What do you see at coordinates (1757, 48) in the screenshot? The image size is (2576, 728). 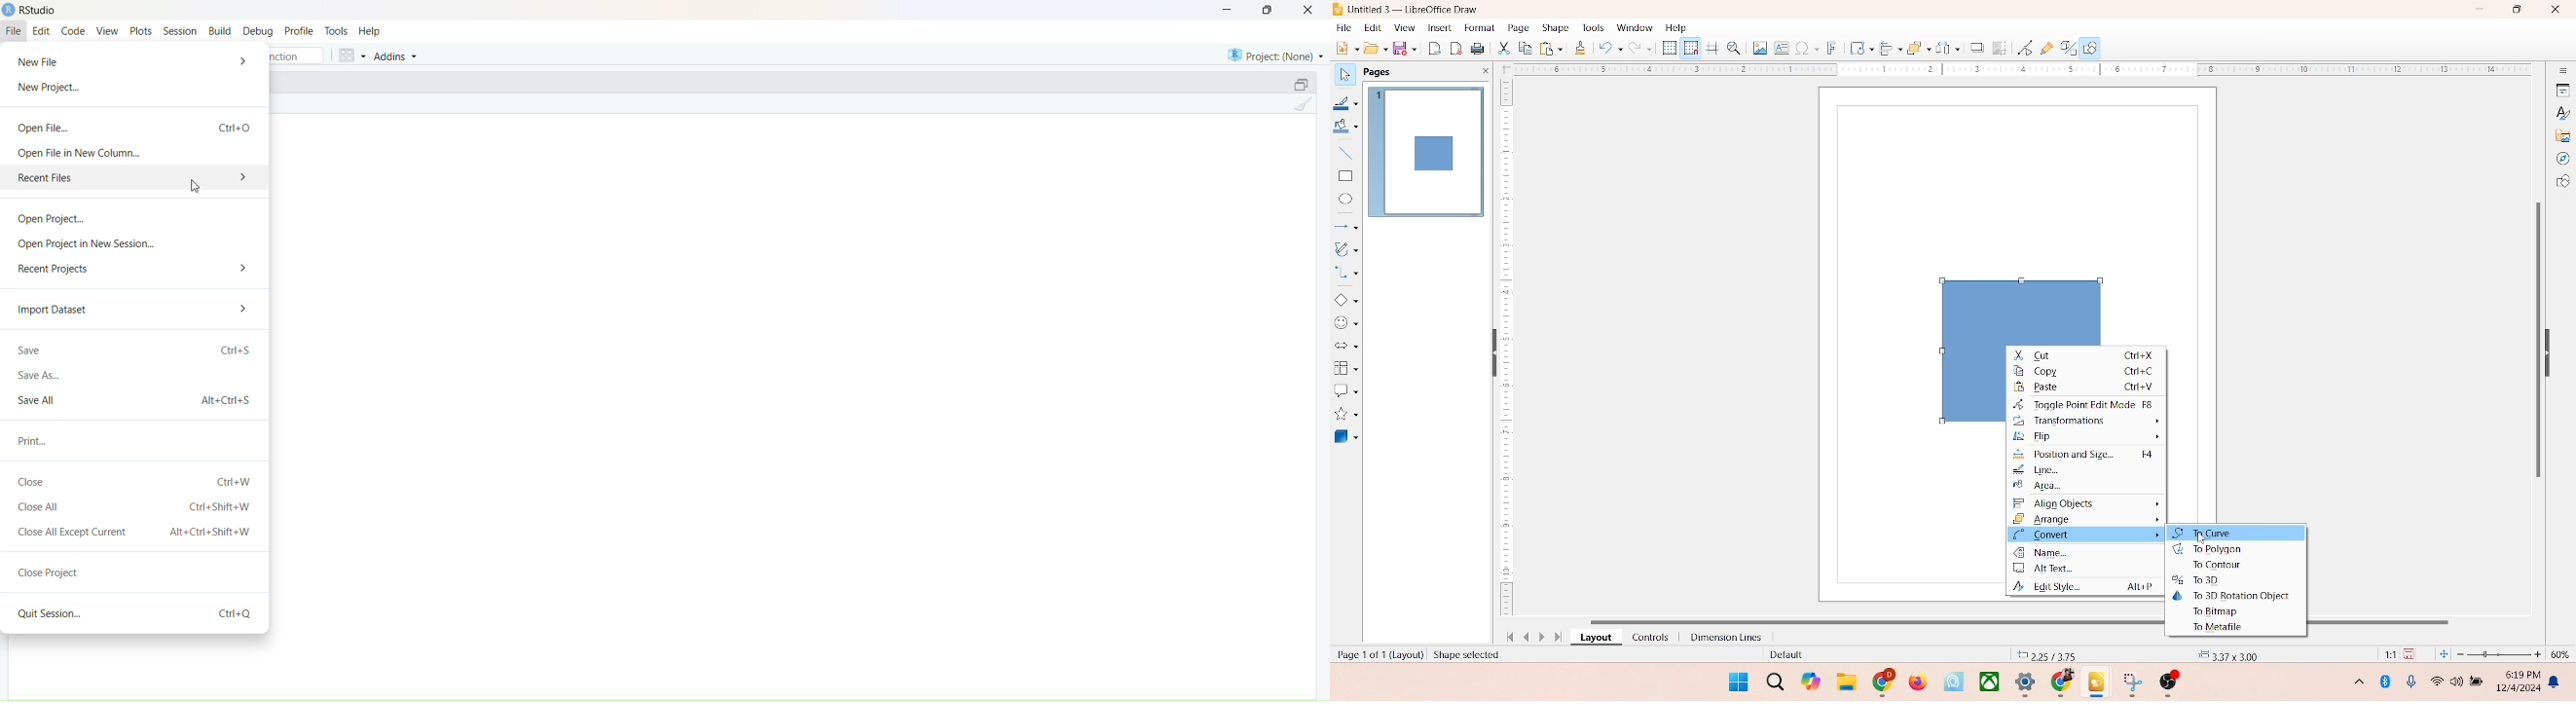 I see `image` at bounding box center [1757, 48].